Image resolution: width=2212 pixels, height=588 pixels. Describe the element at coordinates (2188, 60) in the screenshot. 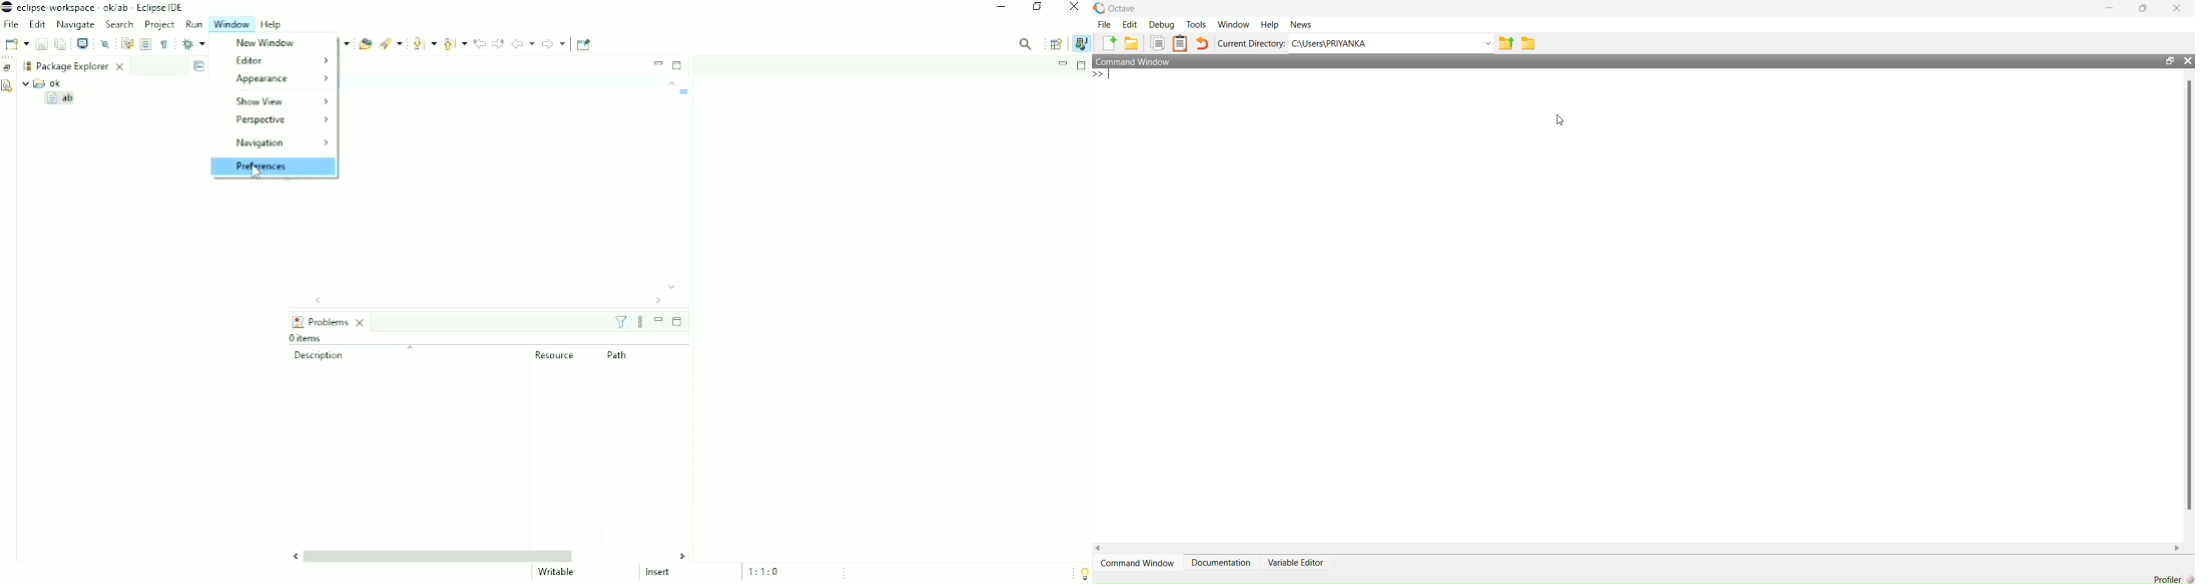

I see `close` at that location.